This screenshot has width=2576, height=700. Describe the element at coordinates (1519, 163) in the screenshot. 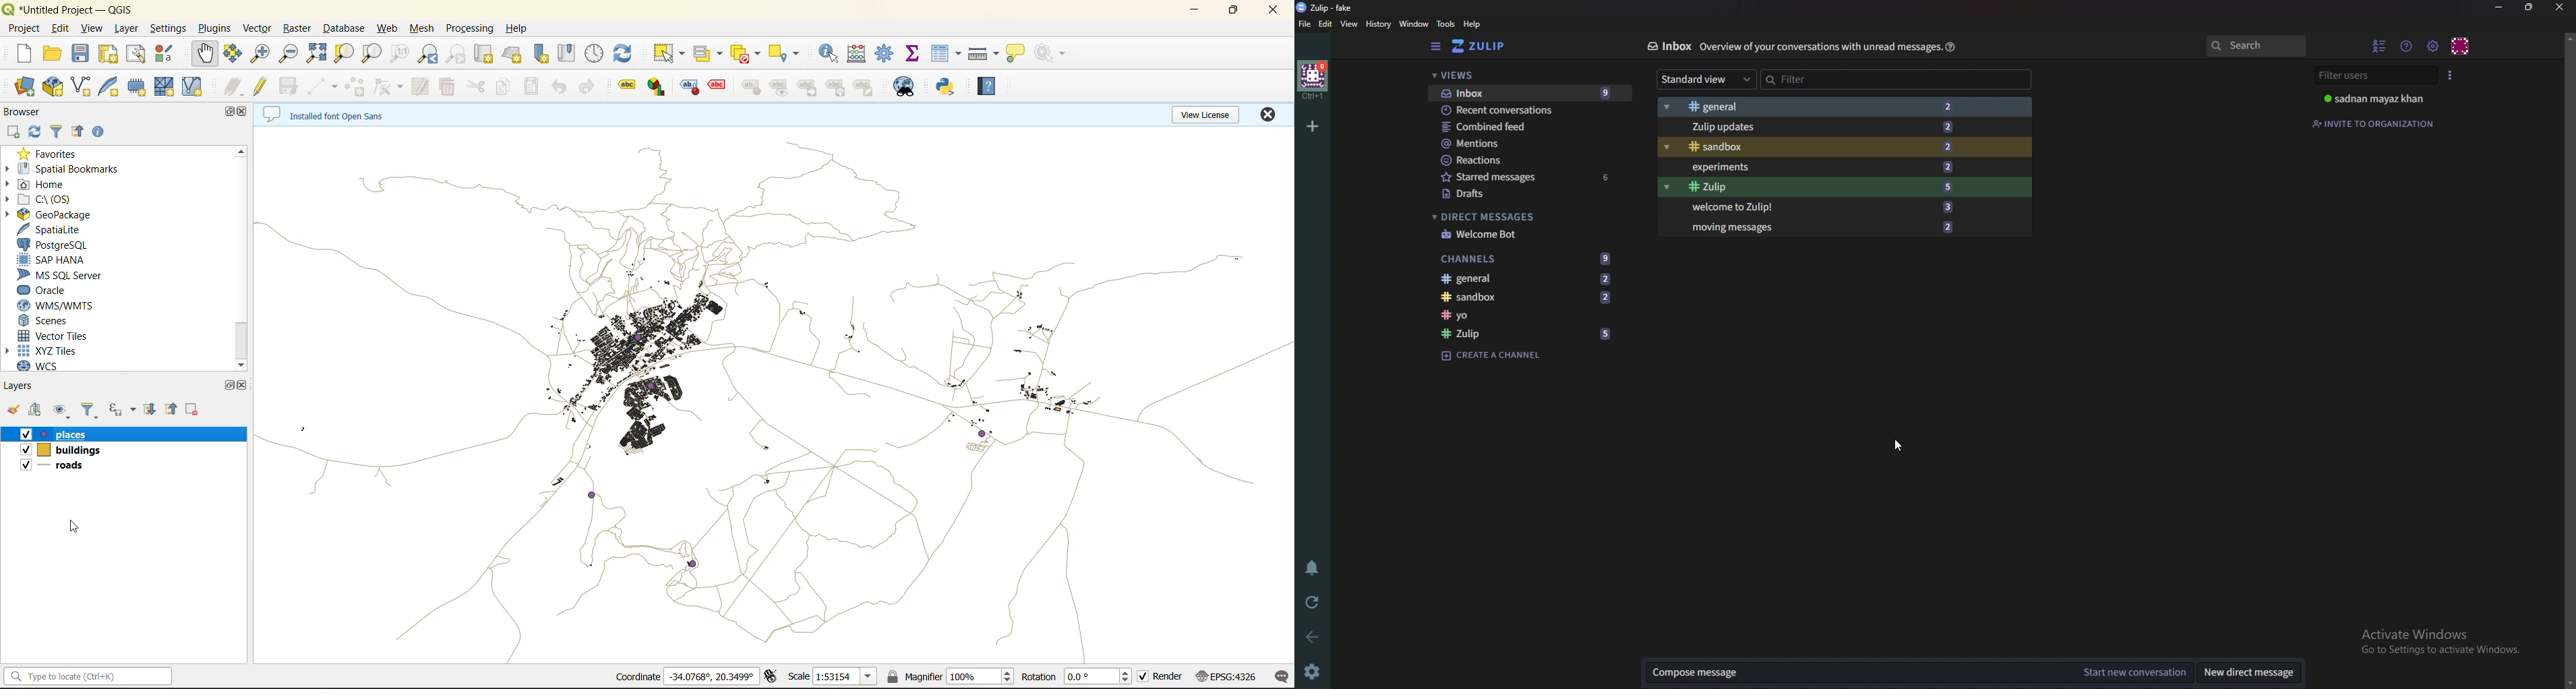

I see `Reactions` at that location.